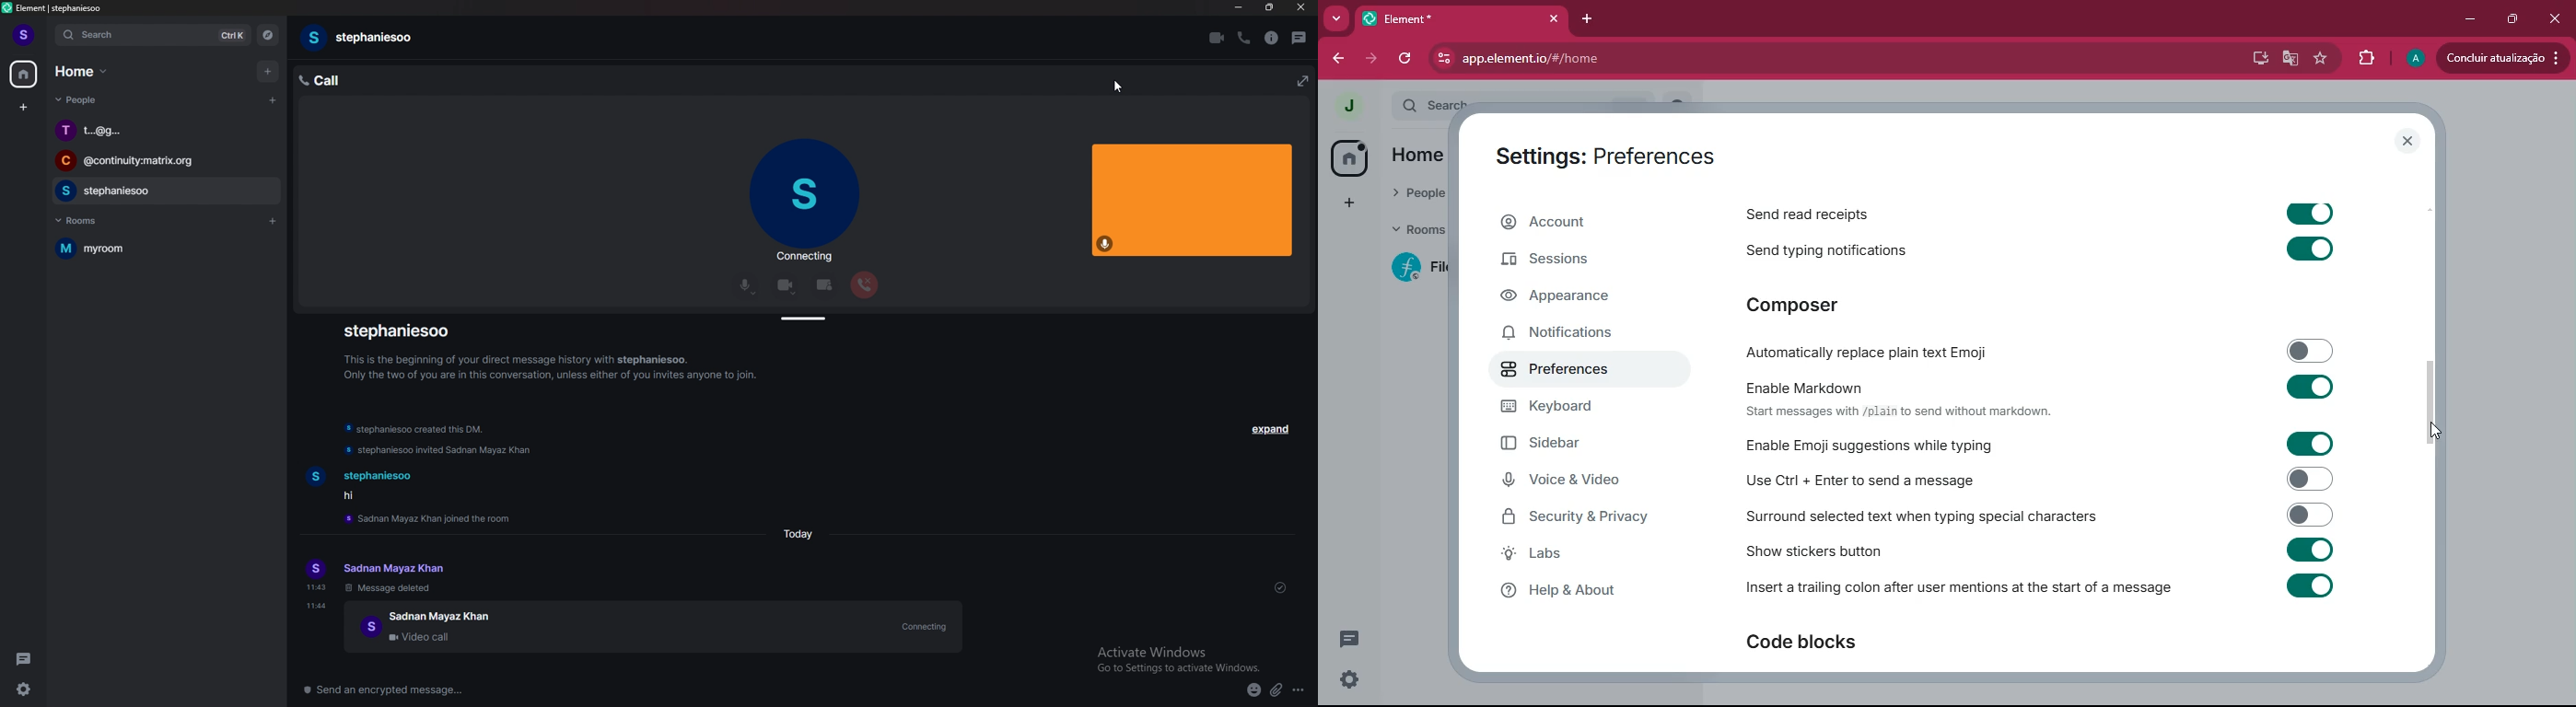  I want to click on forward, so click(1374, 59).